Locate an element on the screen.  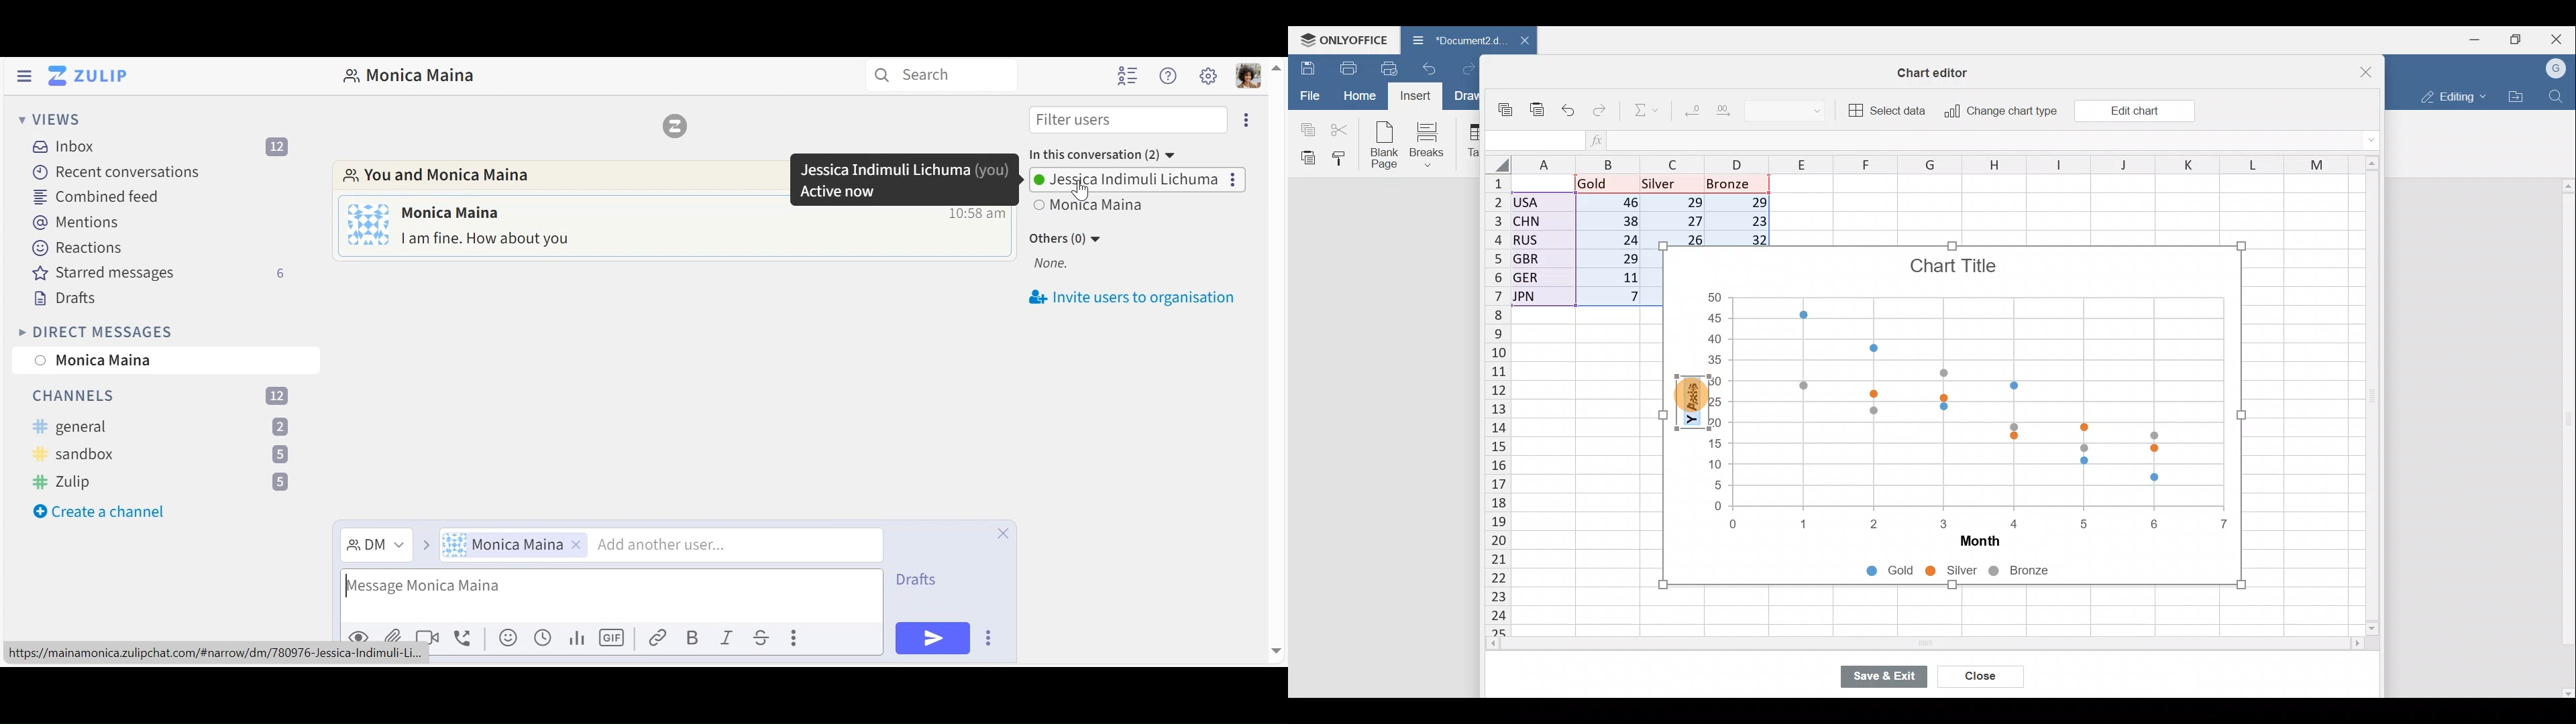
Help user is located at coordinates (1169, 75).